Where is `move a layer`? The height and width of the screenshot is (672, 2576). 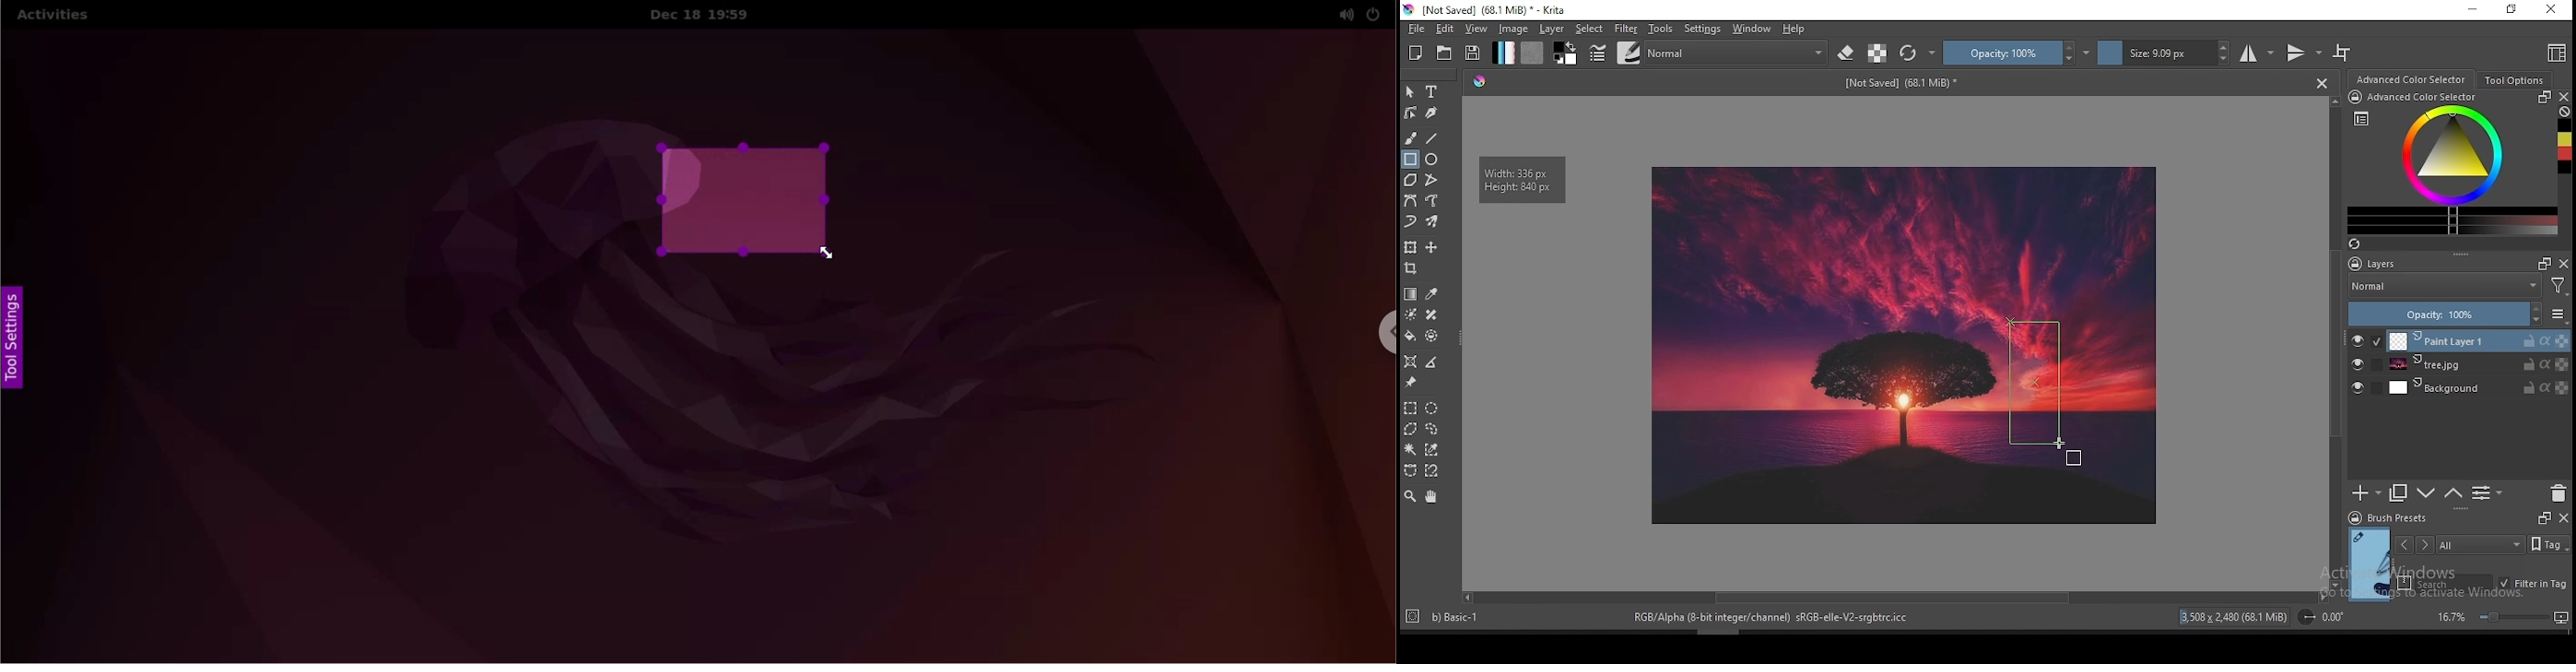 move a layer is located at coordinates (1431, 248).